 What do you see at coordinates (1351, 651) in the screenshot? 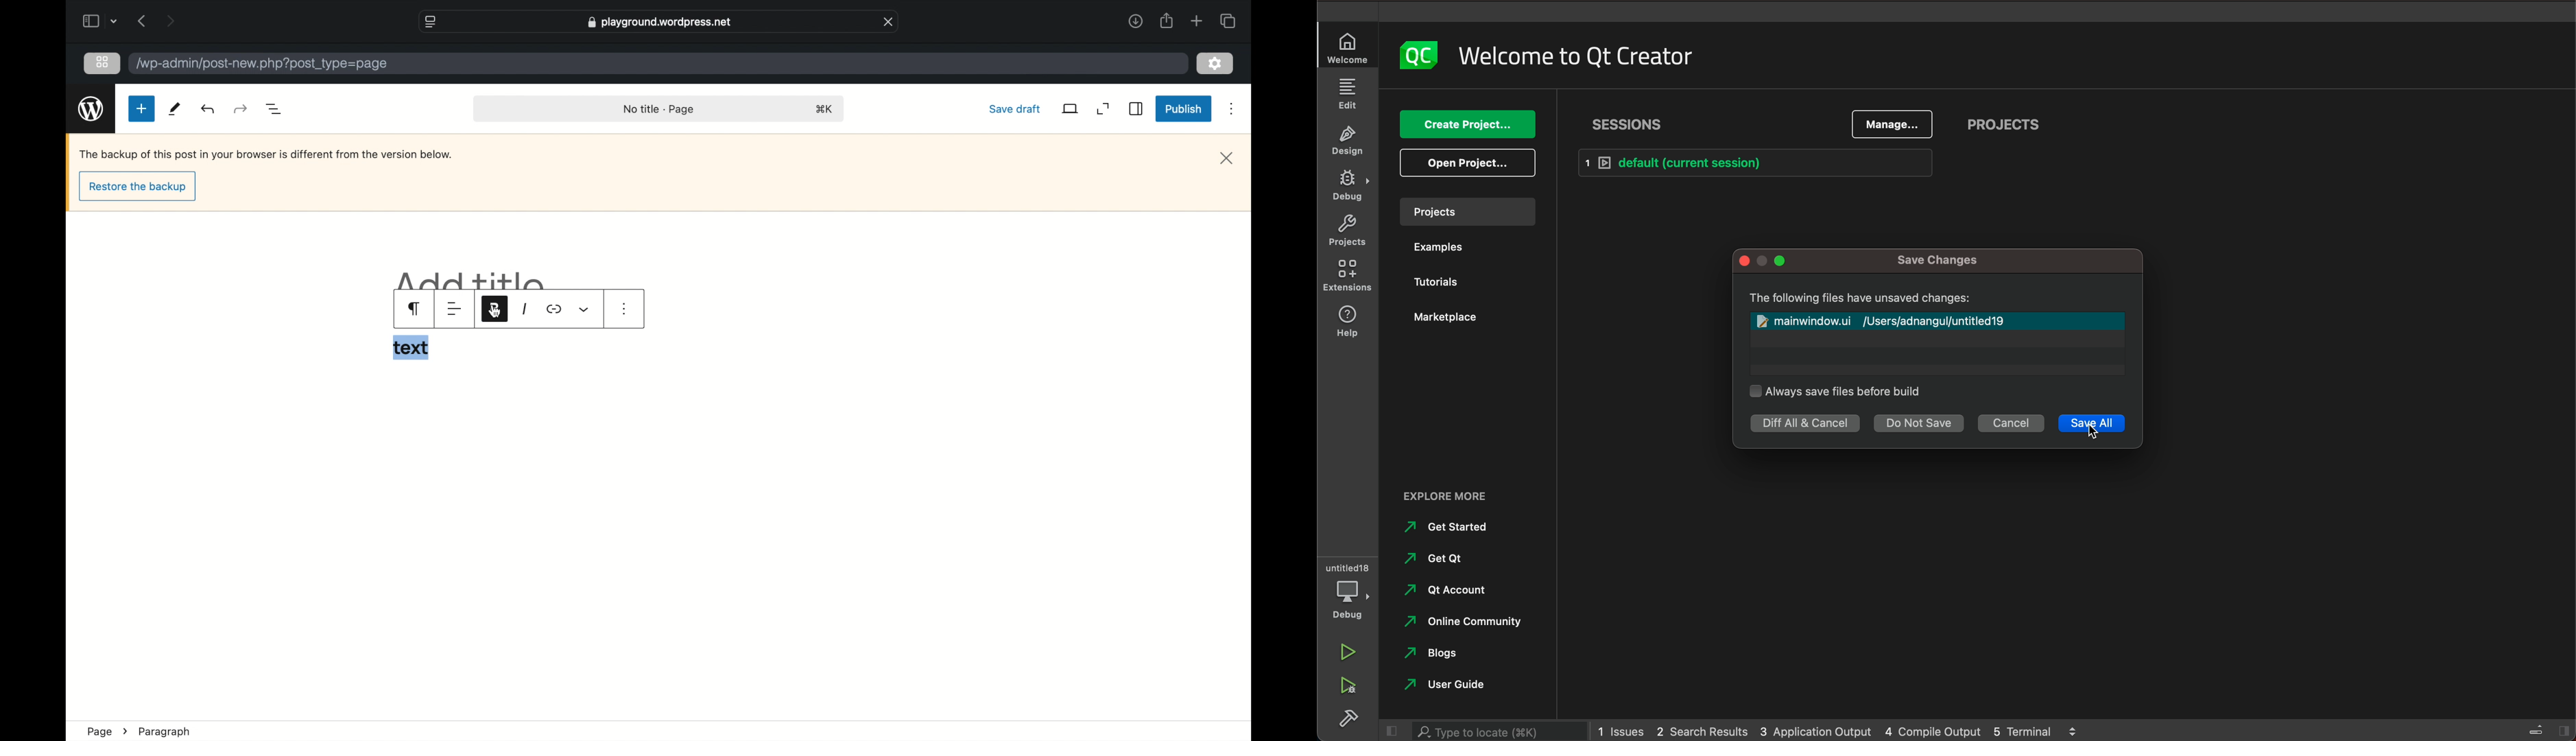
I see `run` at bounding box center [1351, 651].